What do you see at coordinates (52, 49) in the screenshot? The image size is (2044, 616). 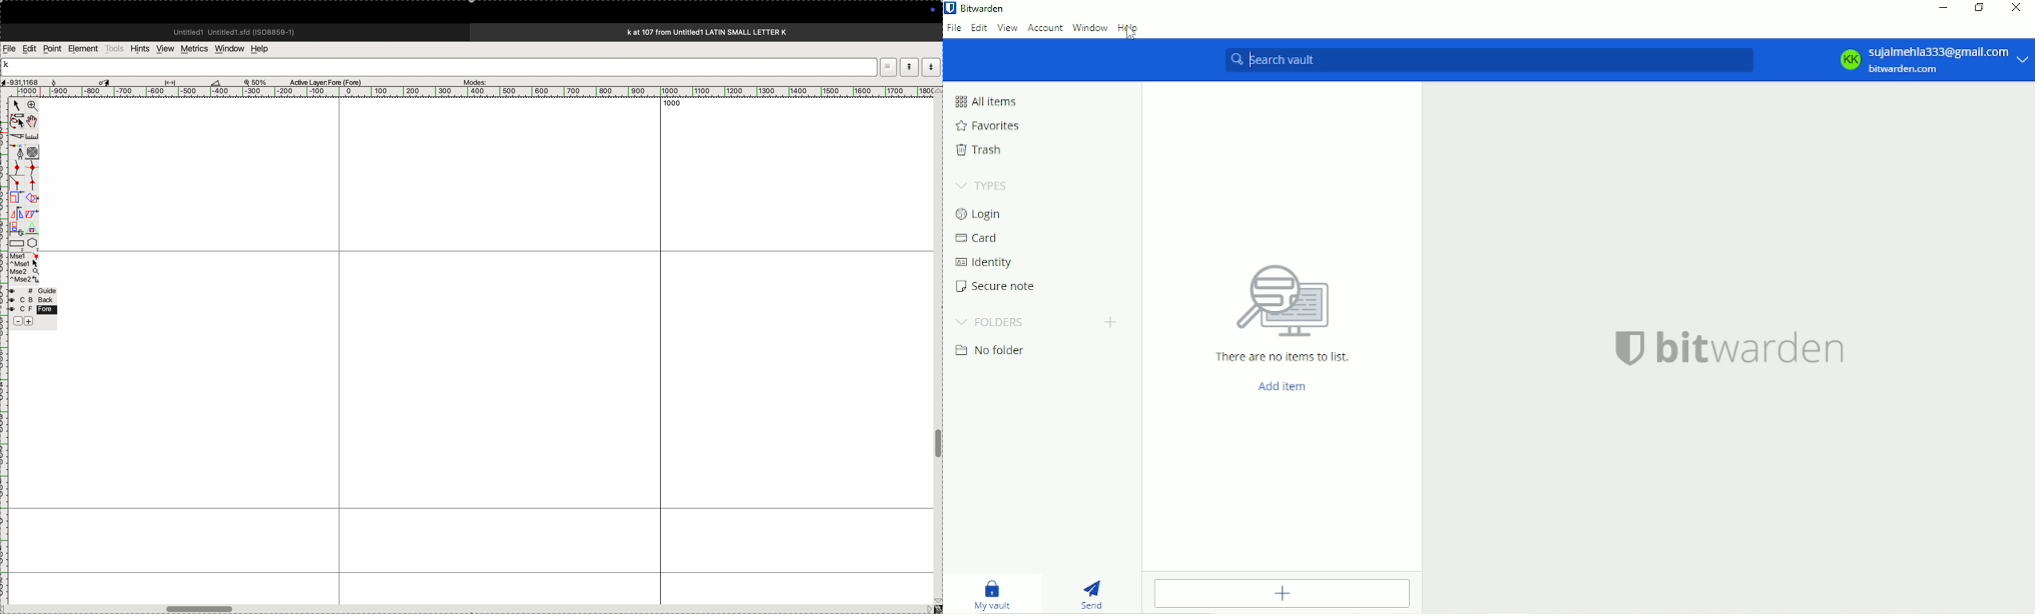 I see `point` at bounding box center [52, 49].